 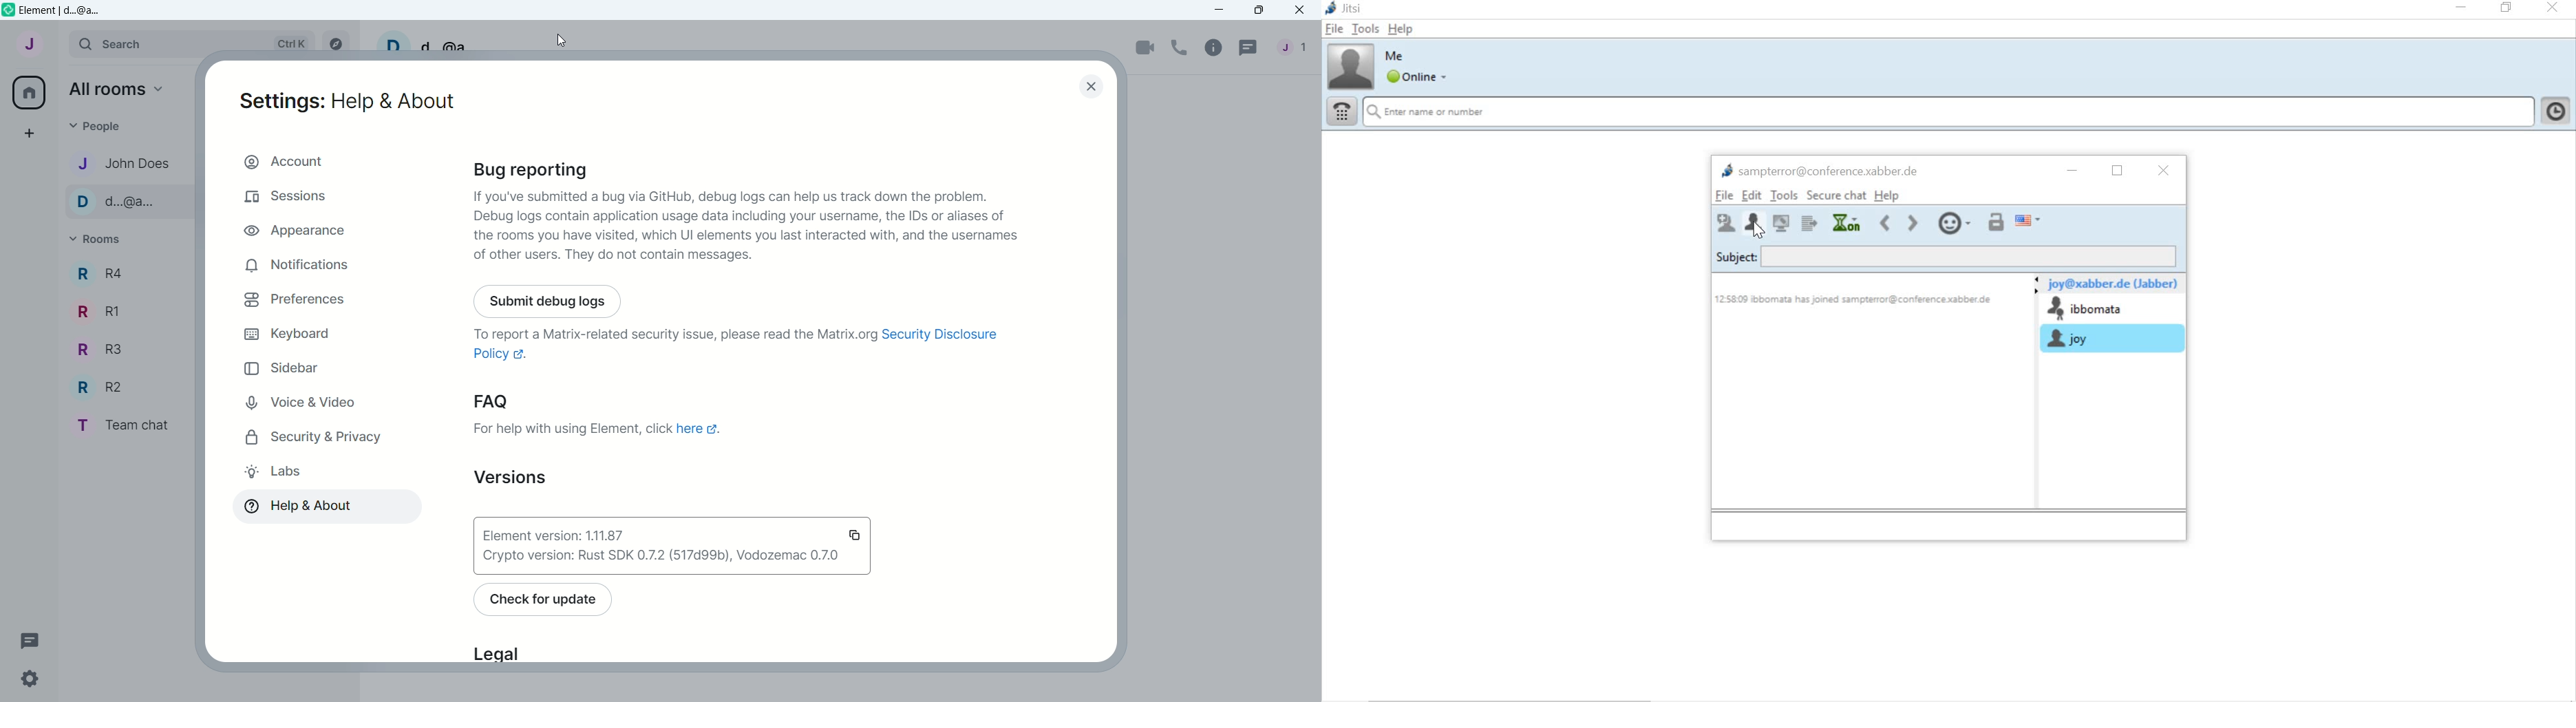 What do you see at coordinates (8, 10) in the screenshot?
I see `Element app icon` at bounding box center [8, 10].